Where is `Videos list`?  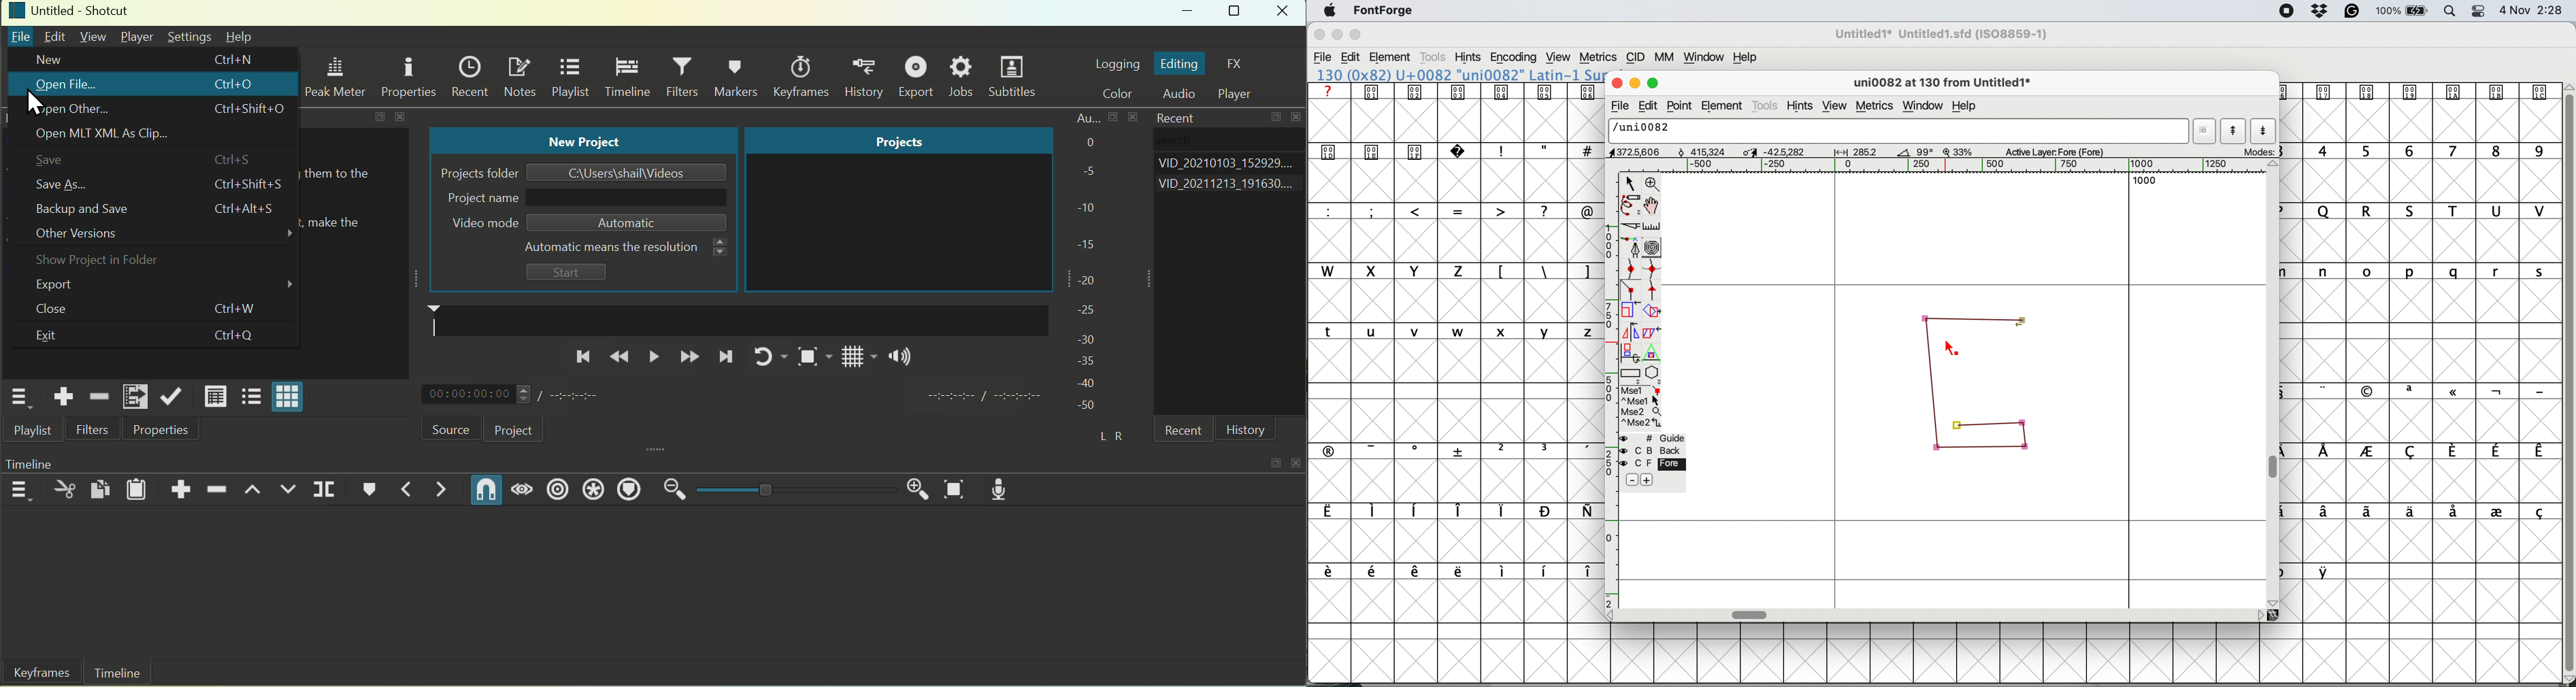
Videos list is located at coordinates (1230, 186).